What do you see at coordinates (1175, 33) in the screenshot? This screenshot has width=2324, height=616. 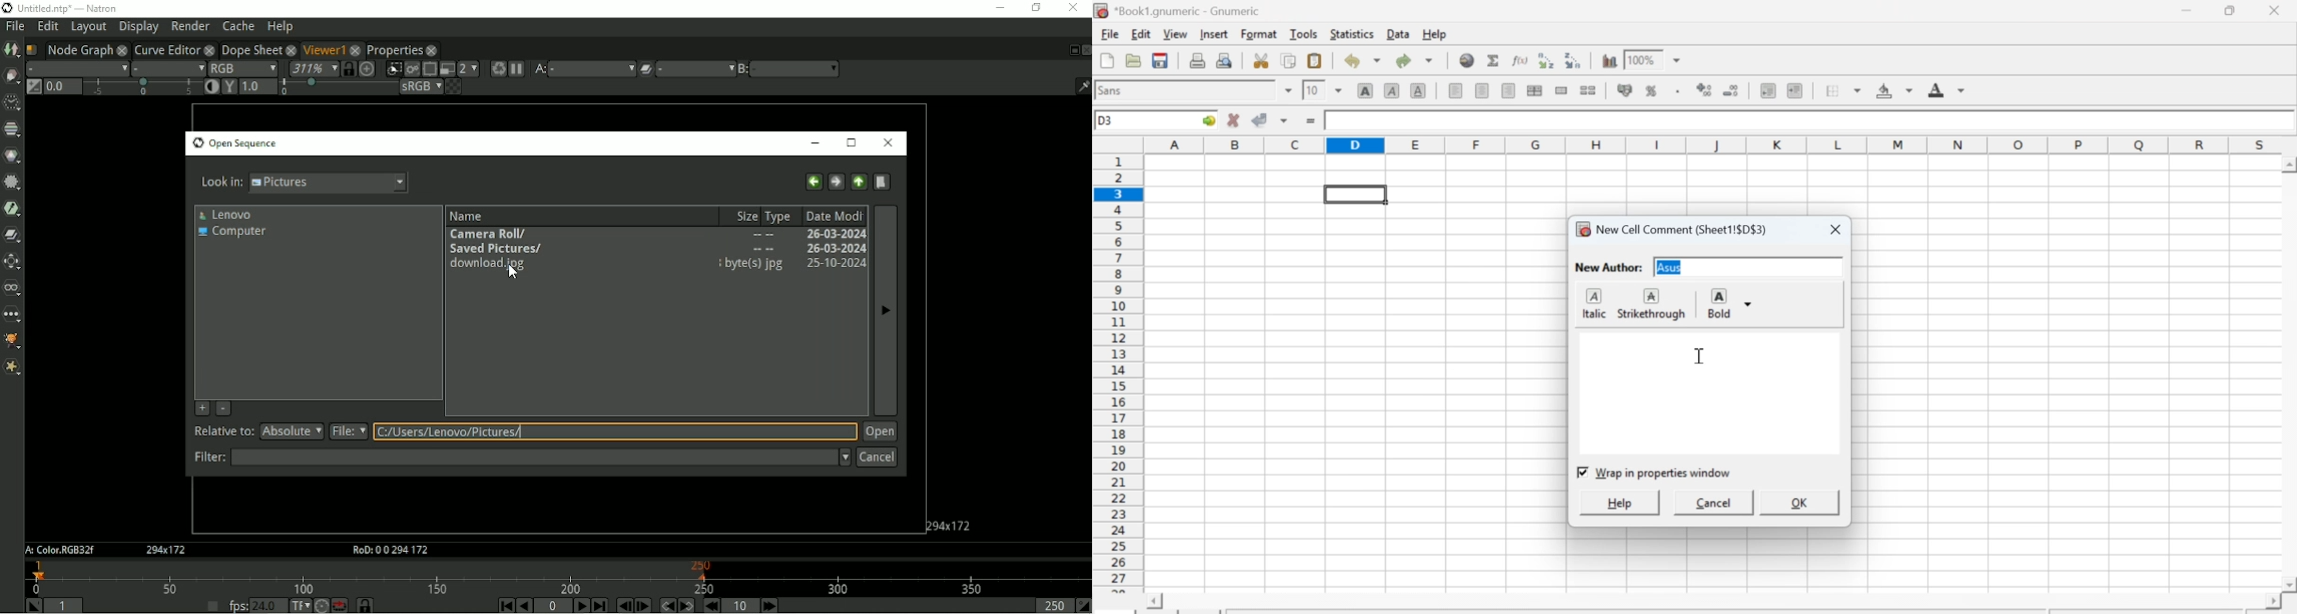 I see `View` at bounding box center [1175, 33].